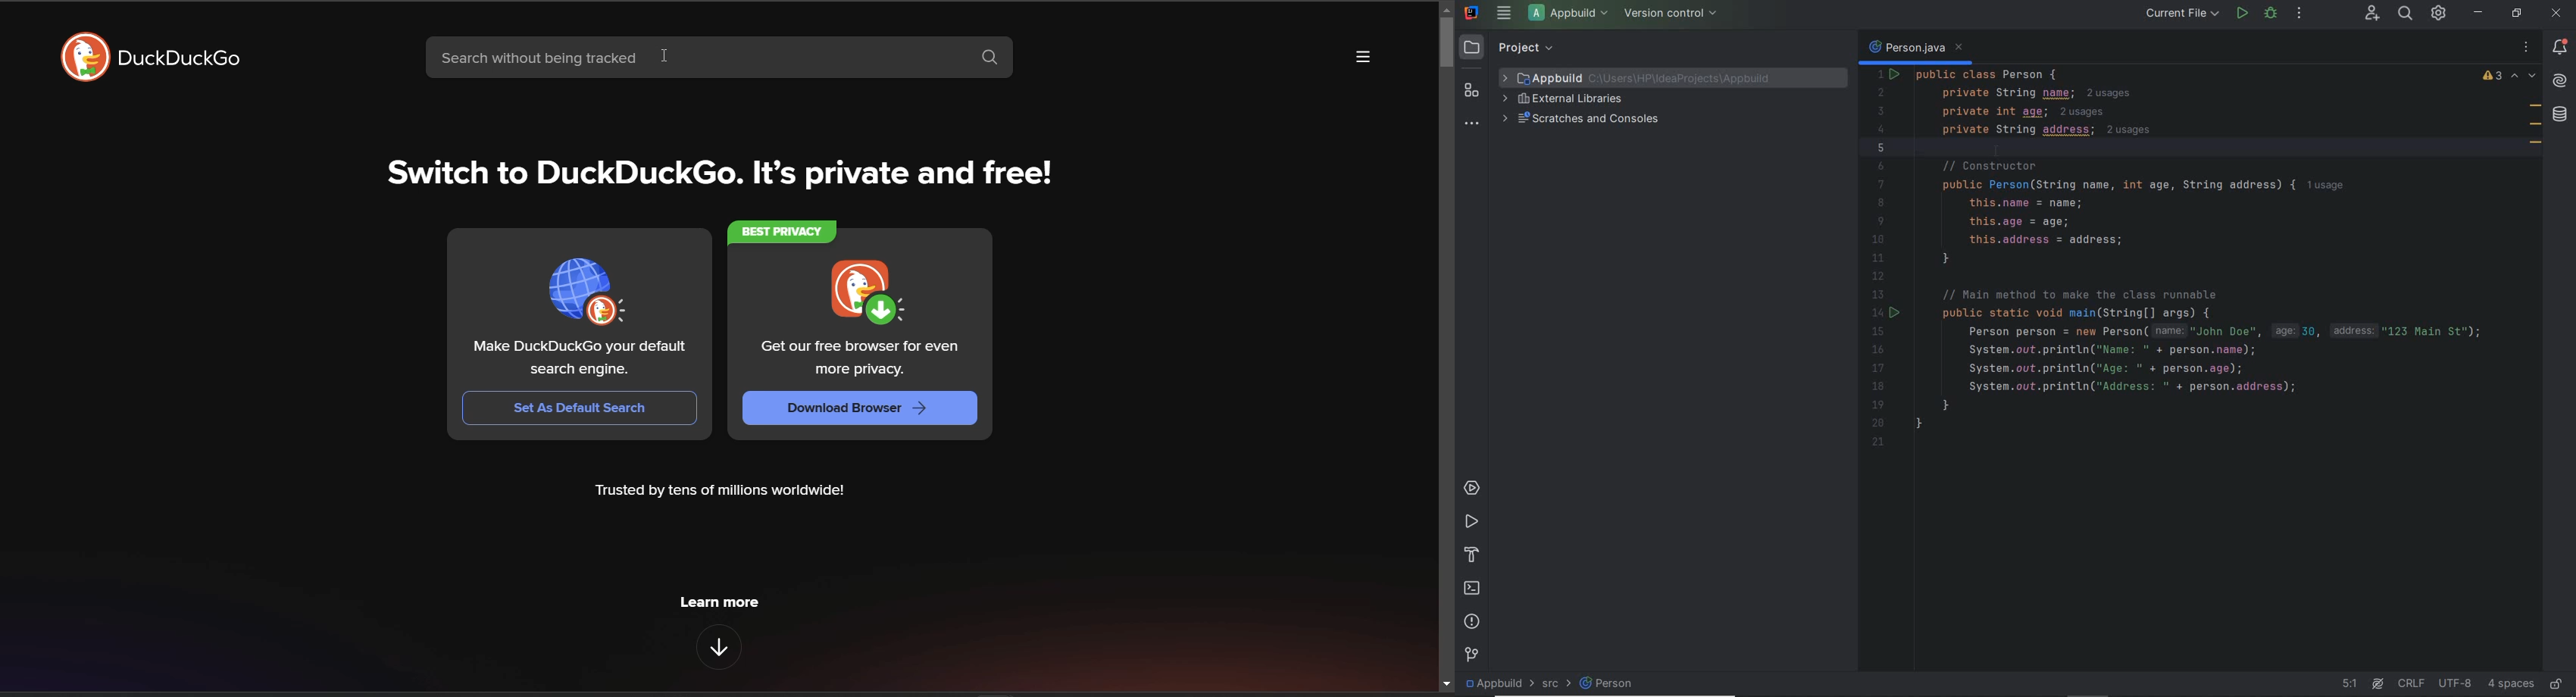  I want to click on make file ready only, so click(2559, 686).